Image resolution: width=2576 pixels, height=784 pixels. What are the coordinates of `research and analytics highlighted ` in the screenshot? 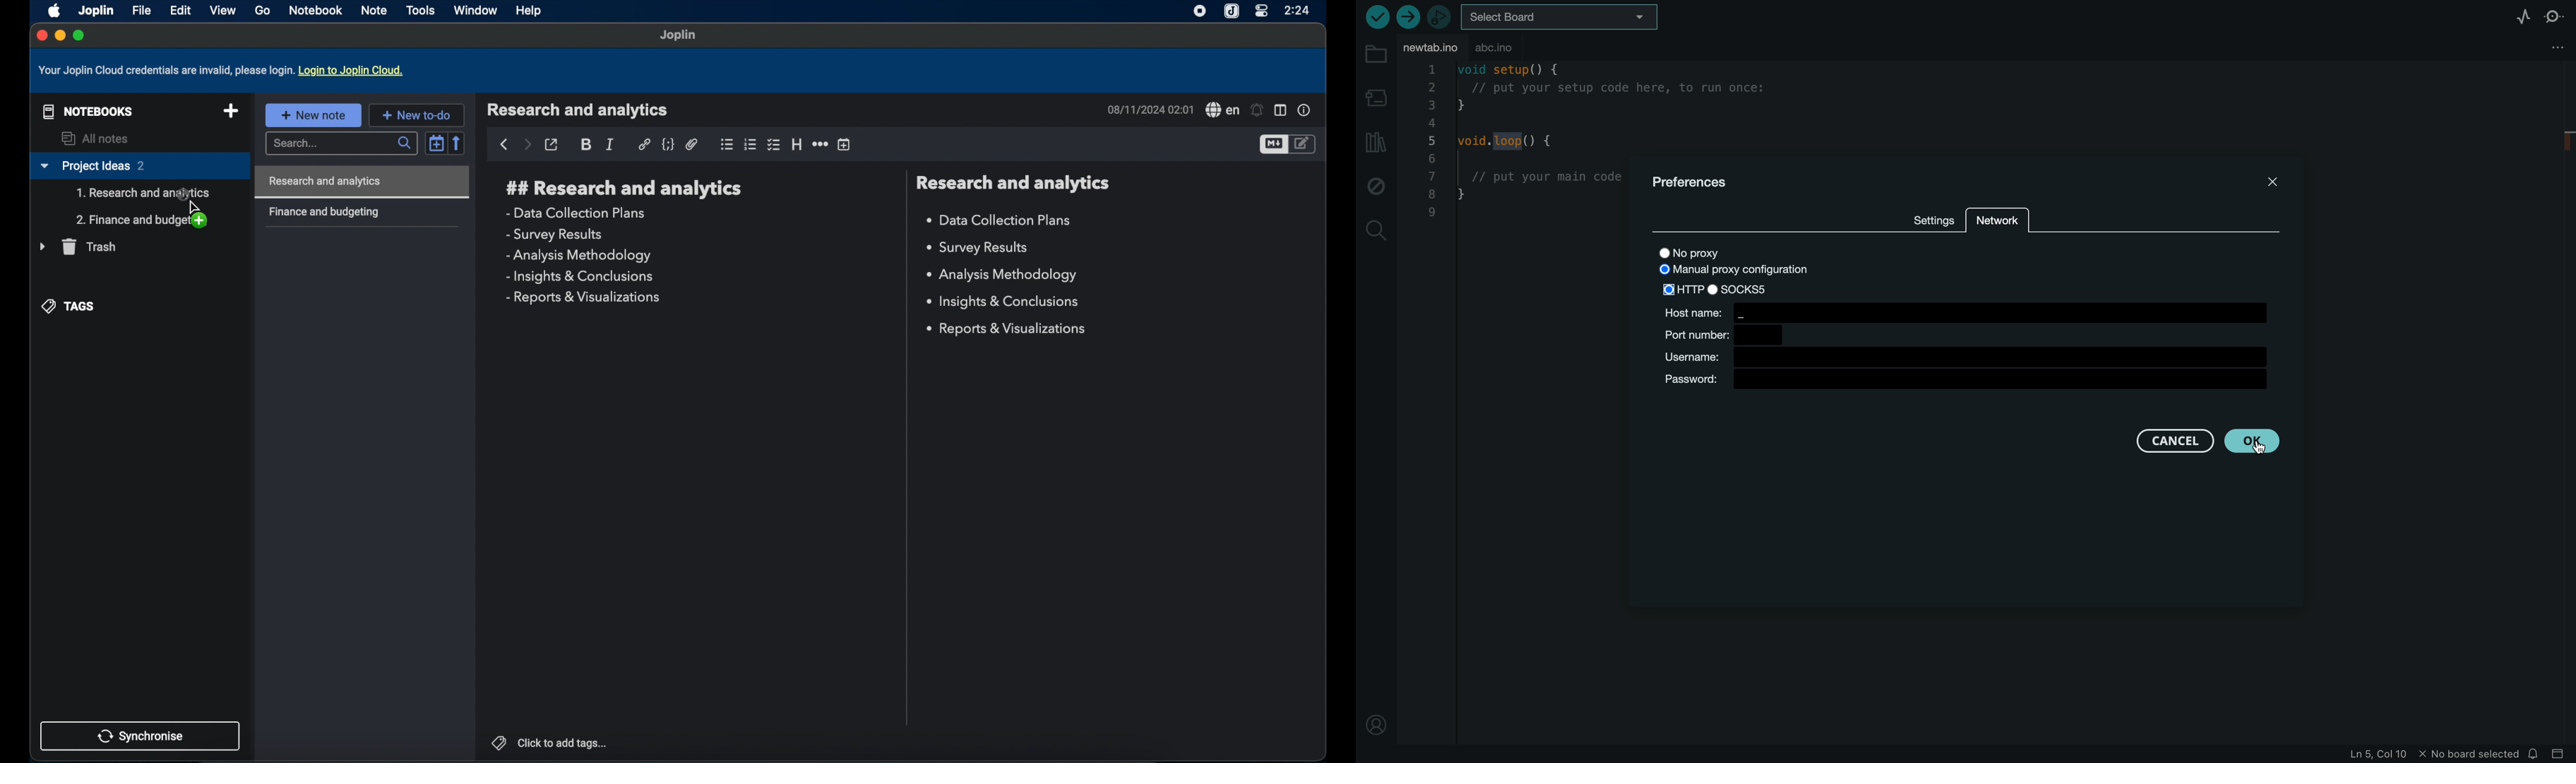 It's located at (361, 182).